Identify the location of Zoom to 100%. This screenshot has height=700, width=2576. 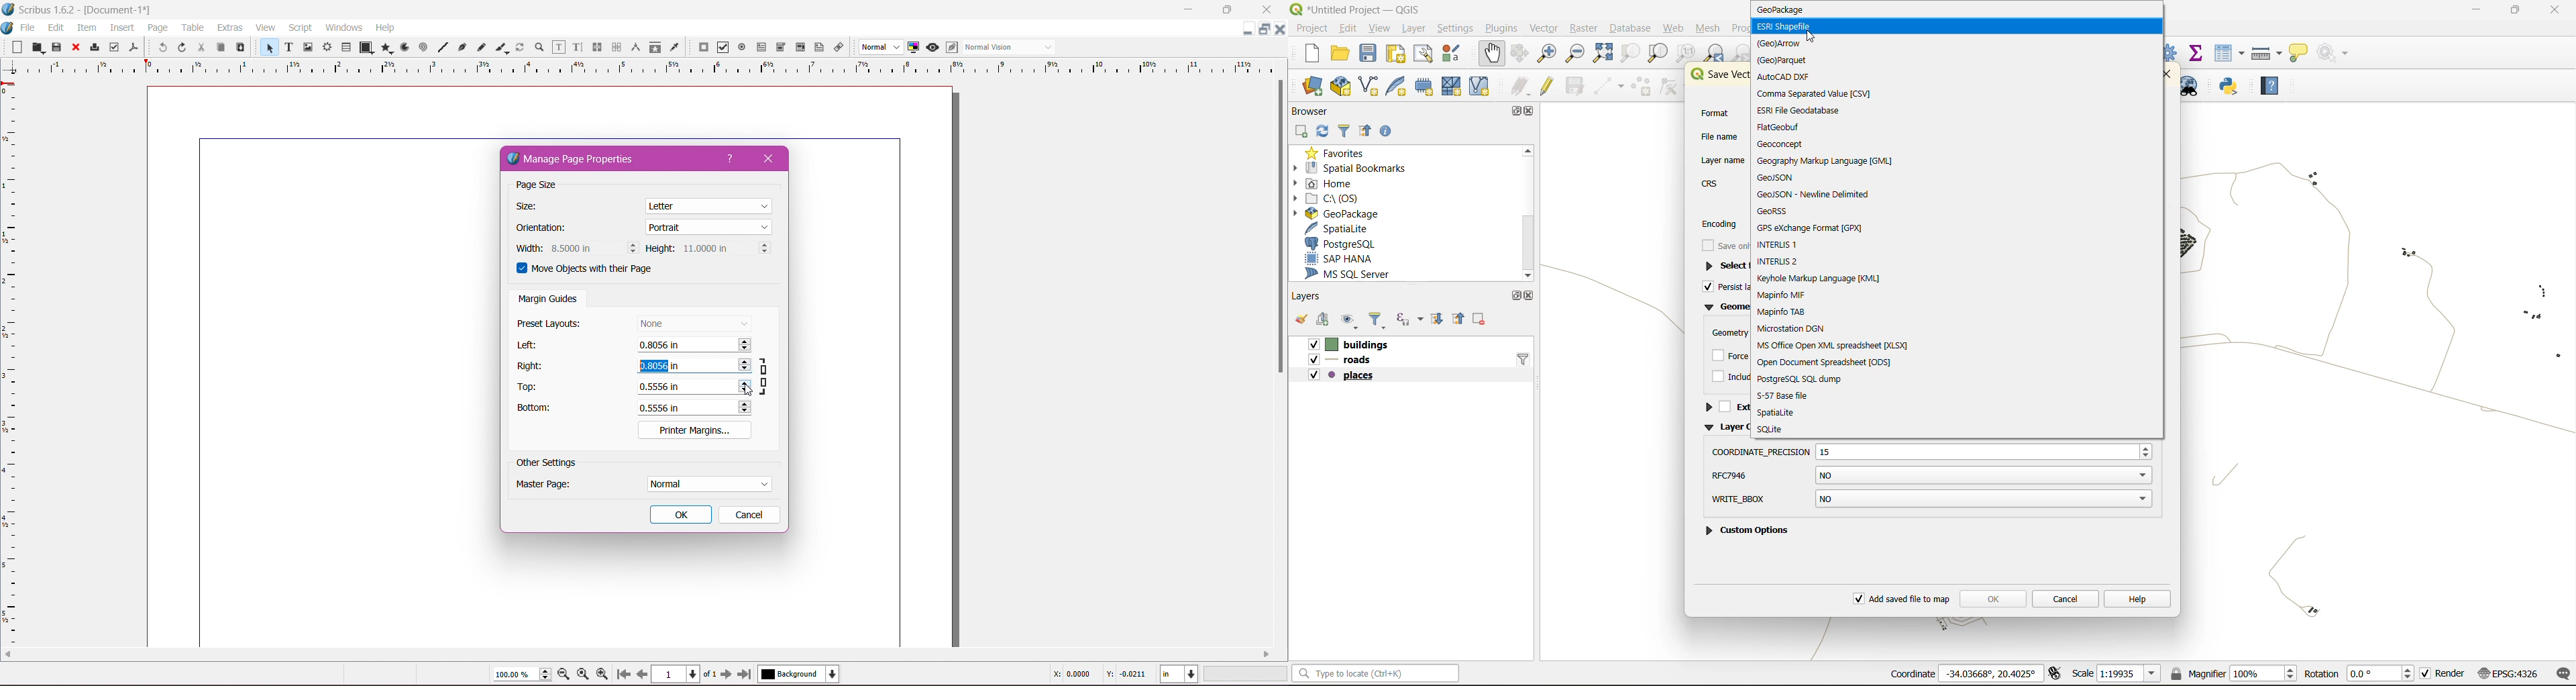
(583, 673).